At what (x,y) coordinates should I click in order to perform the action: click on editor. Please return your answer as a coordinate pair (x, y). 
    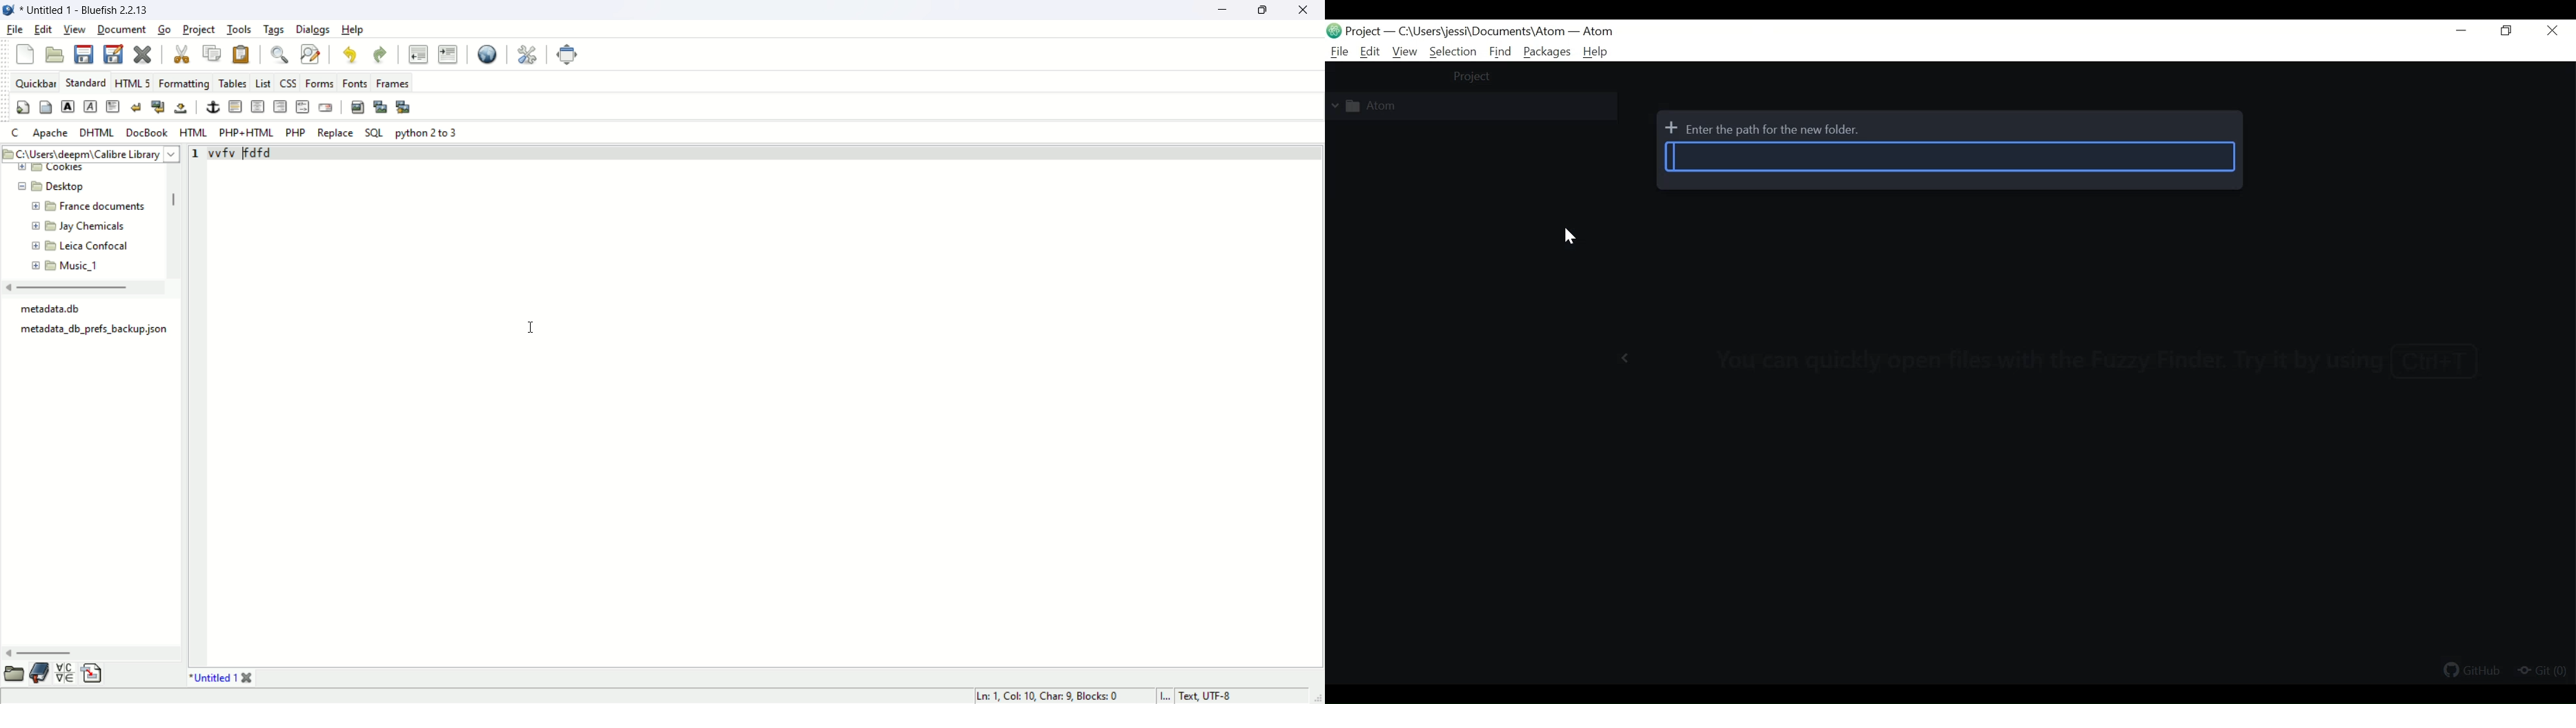
    Looking at the image, I should click on (767, 407).